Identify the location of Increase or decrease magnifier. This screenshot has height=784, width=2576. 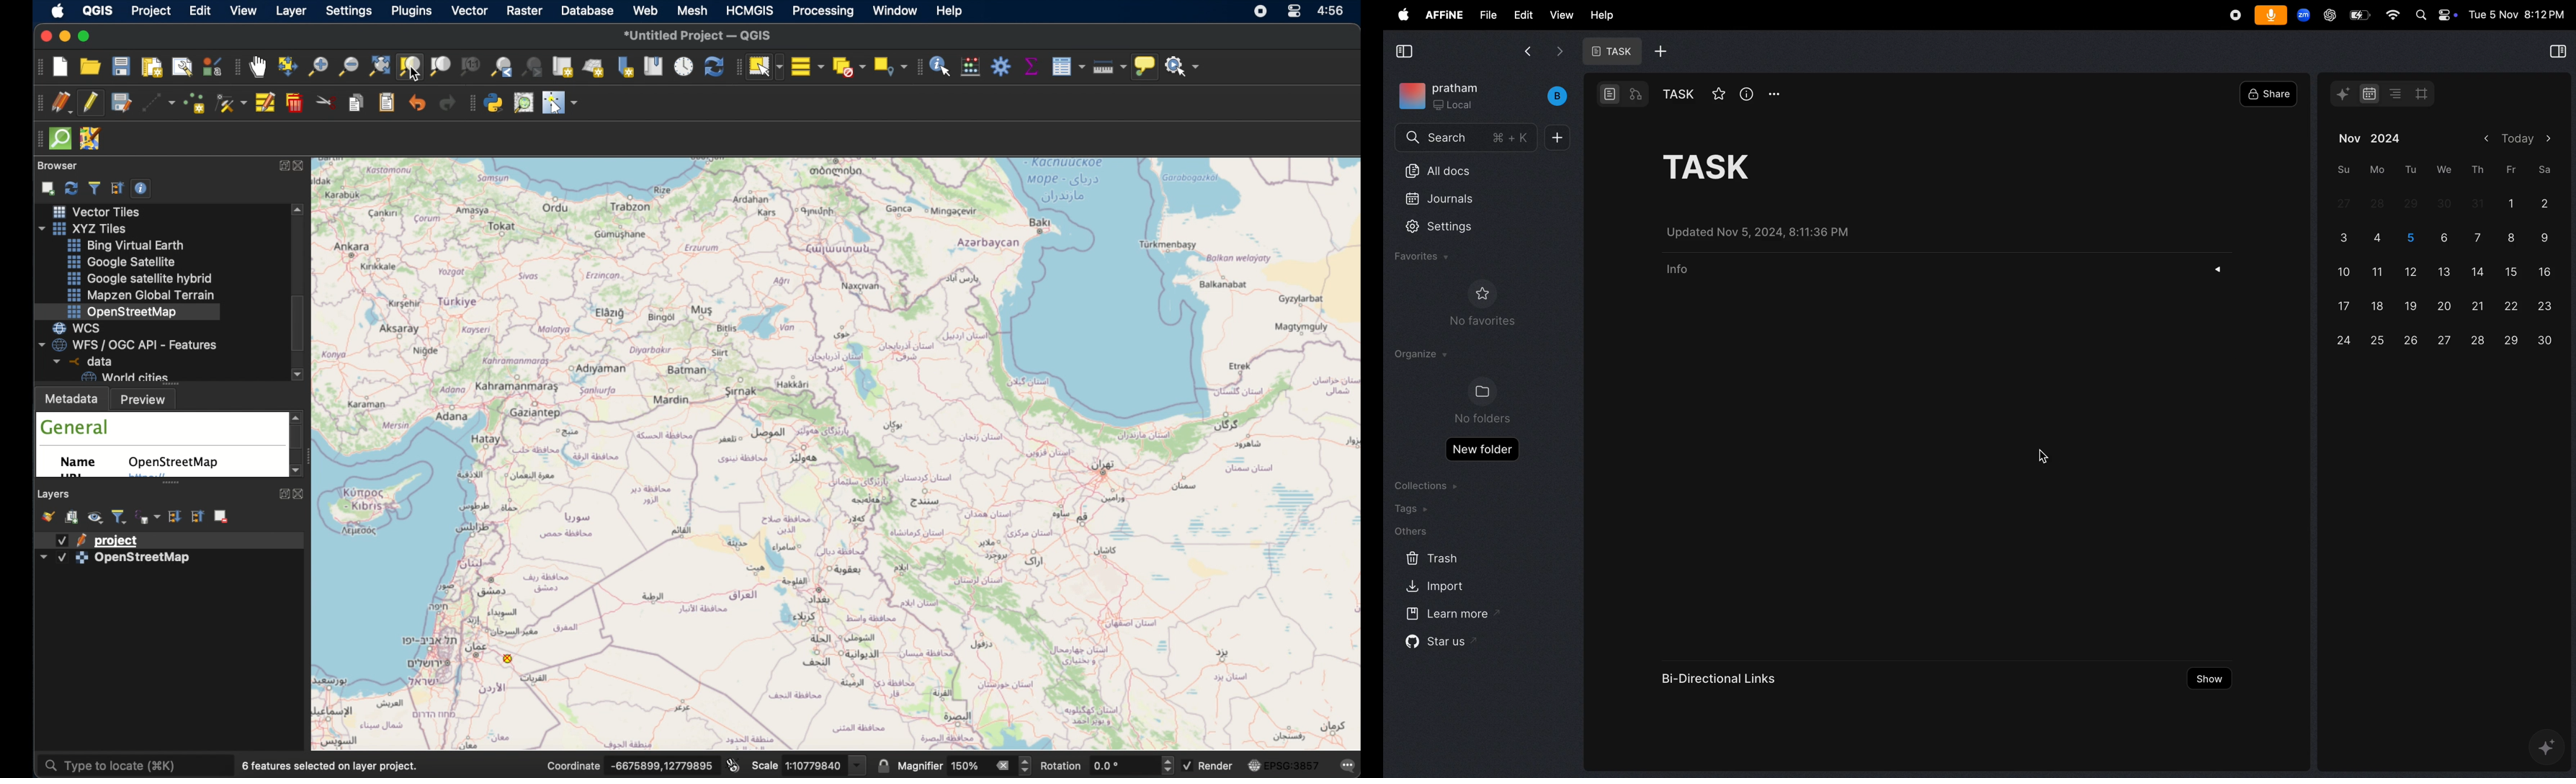
(1027, 766).